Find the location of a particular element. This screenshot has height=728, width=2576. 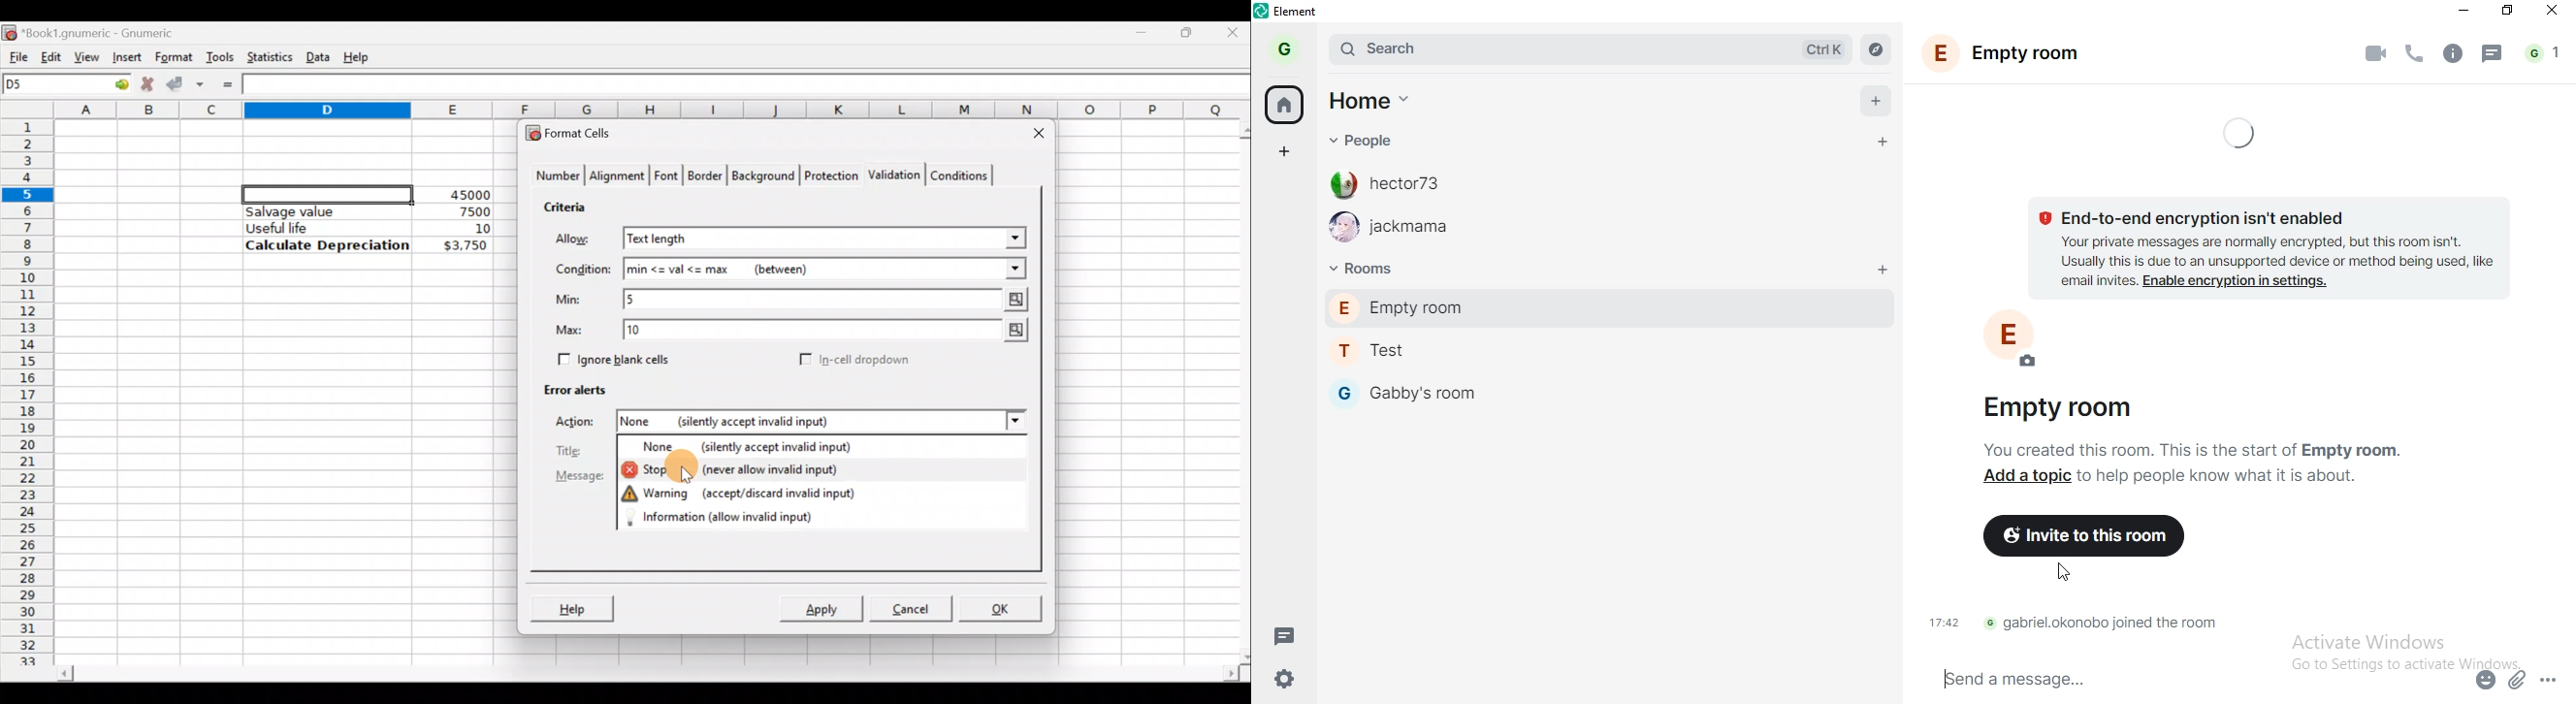

options is located at coordinates (2551, 680).